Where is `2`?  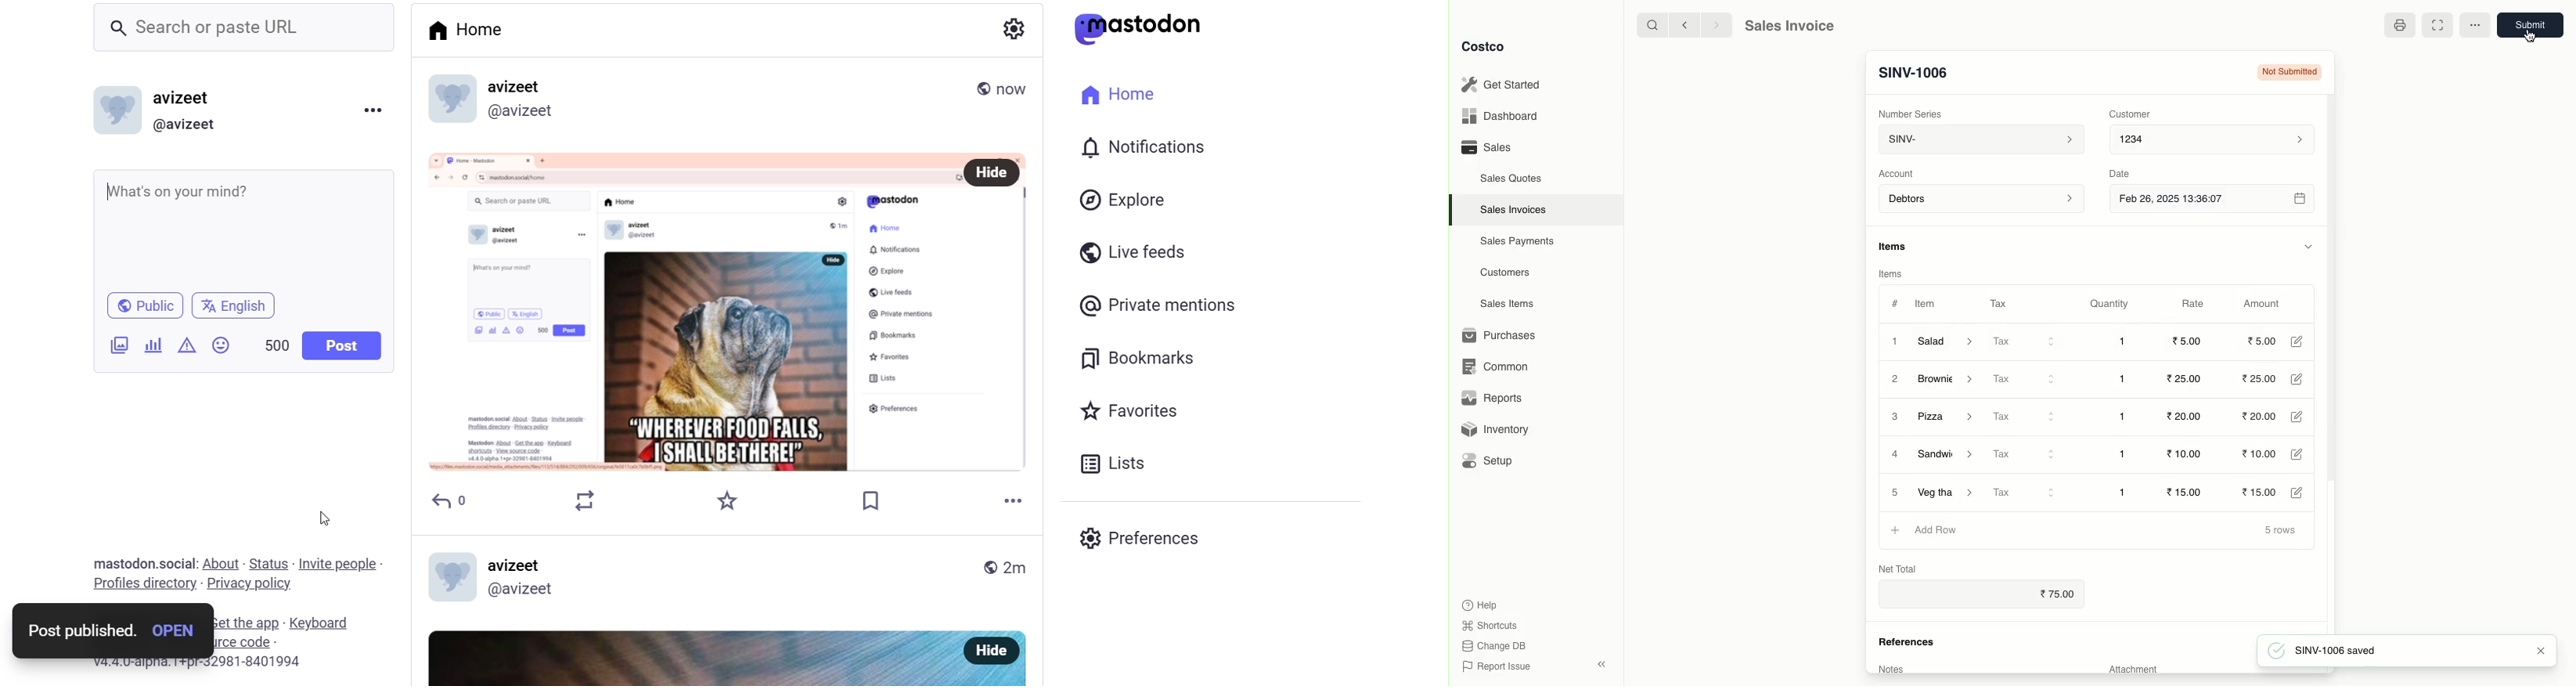
2 is located at coordinates (1893, 378).